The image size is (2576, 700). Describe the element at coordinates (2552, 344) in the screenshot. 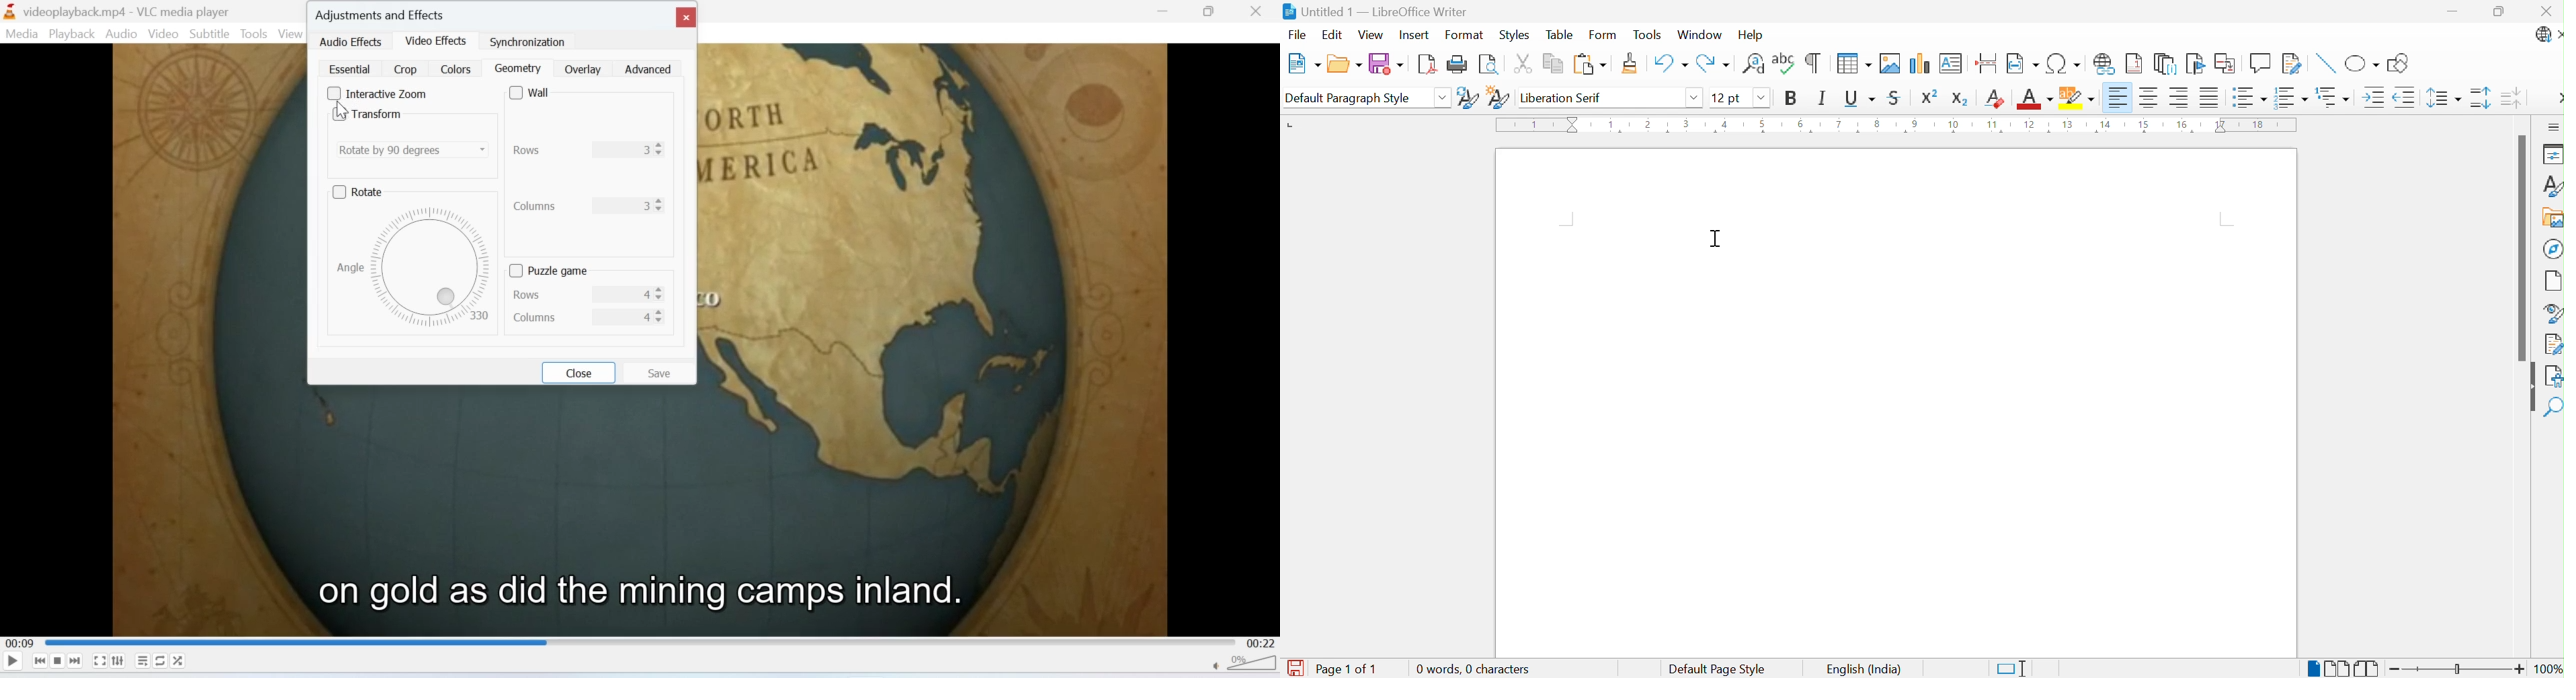

I see `Manage Changes` at that location.